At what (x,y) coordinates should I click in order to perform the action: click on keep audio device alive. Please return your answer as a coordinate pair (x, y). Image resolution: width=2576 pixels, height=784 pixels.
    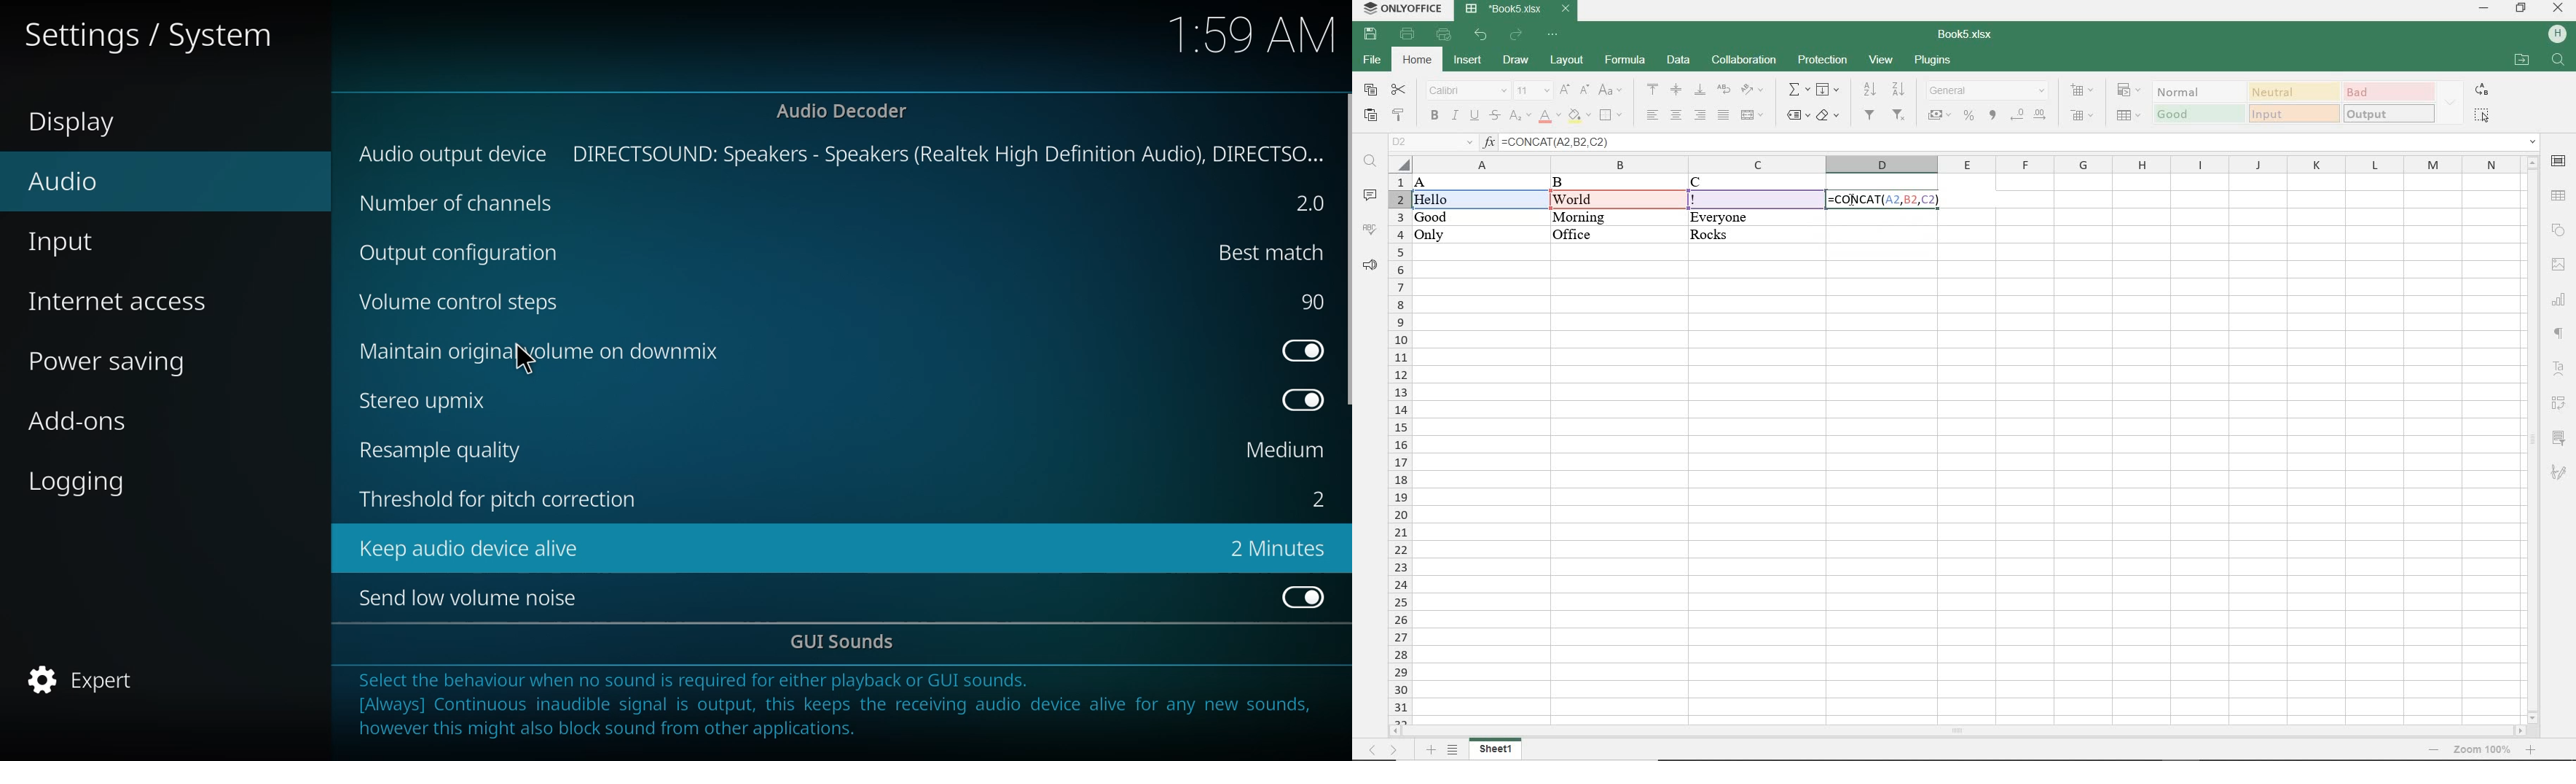
    Looking at the image, I should click on (473, 547).